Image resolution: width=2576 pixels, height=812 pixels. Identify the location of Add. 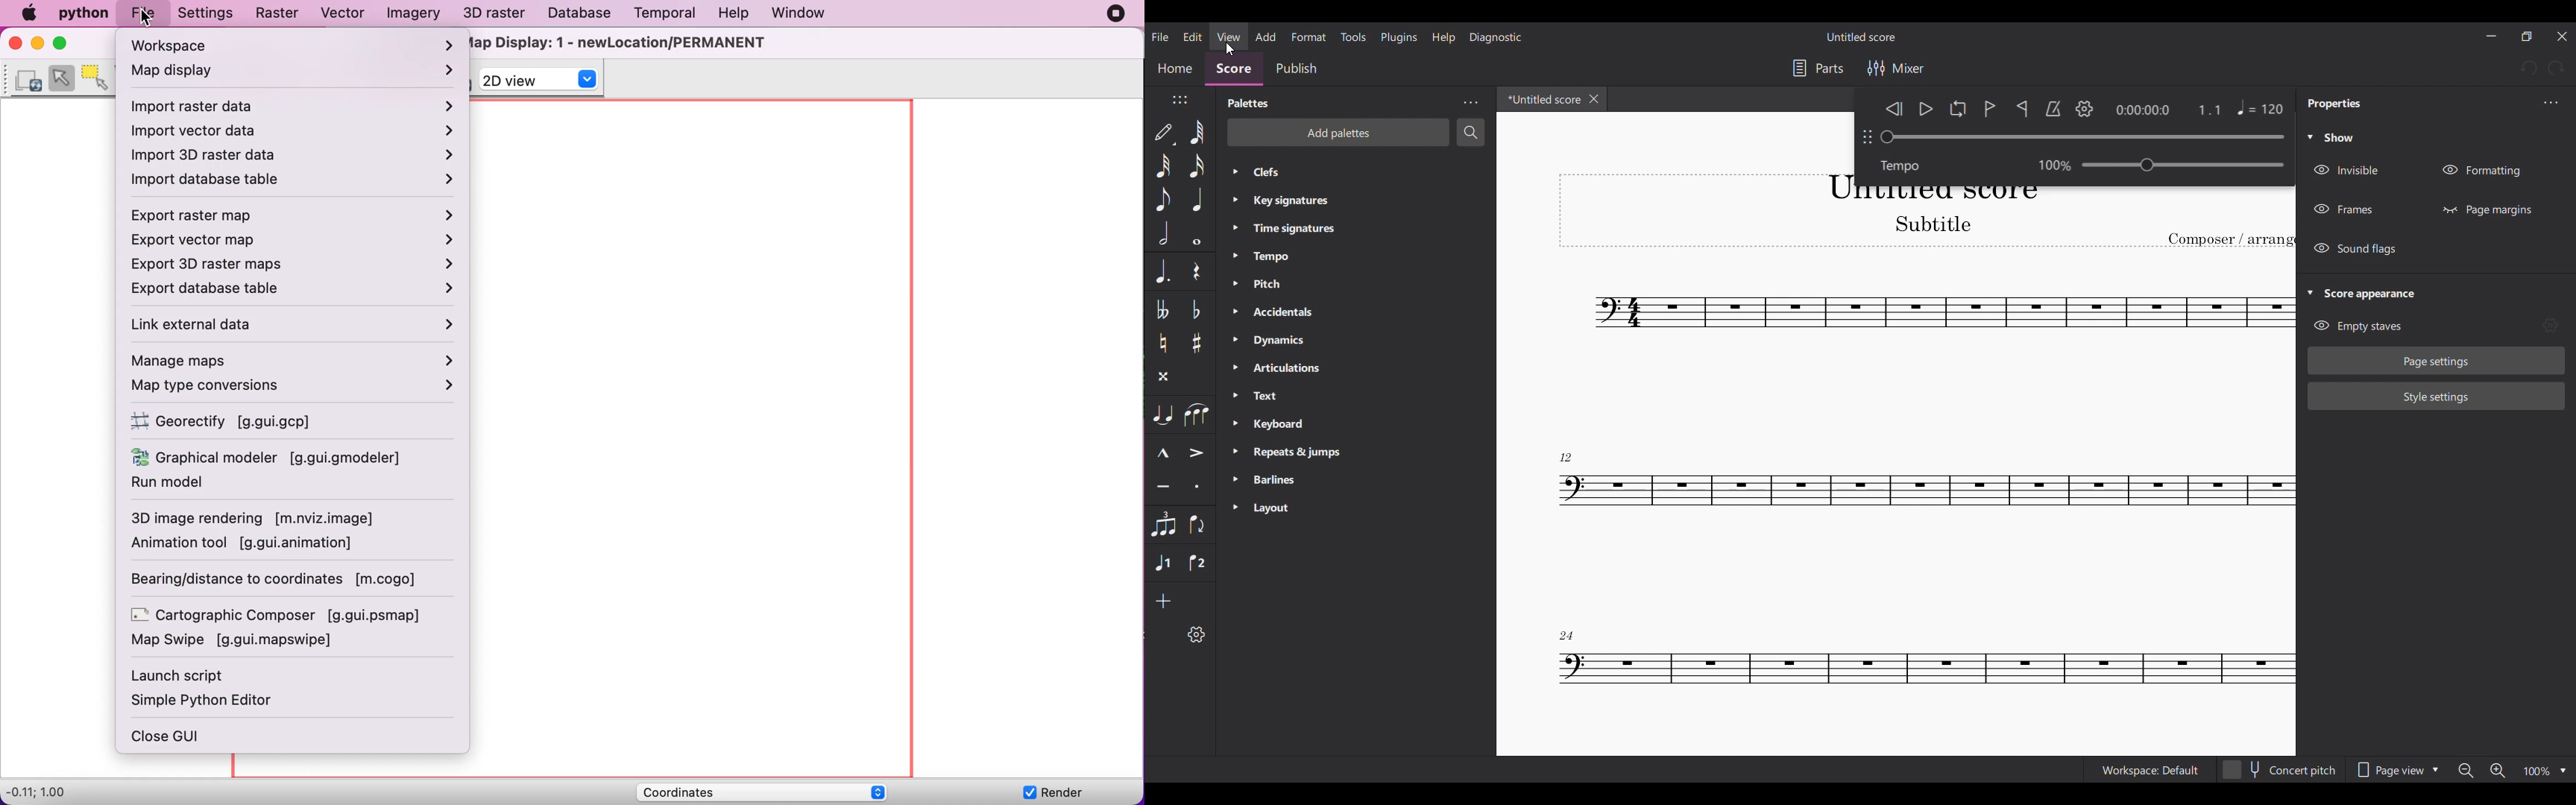
(1265, 37).